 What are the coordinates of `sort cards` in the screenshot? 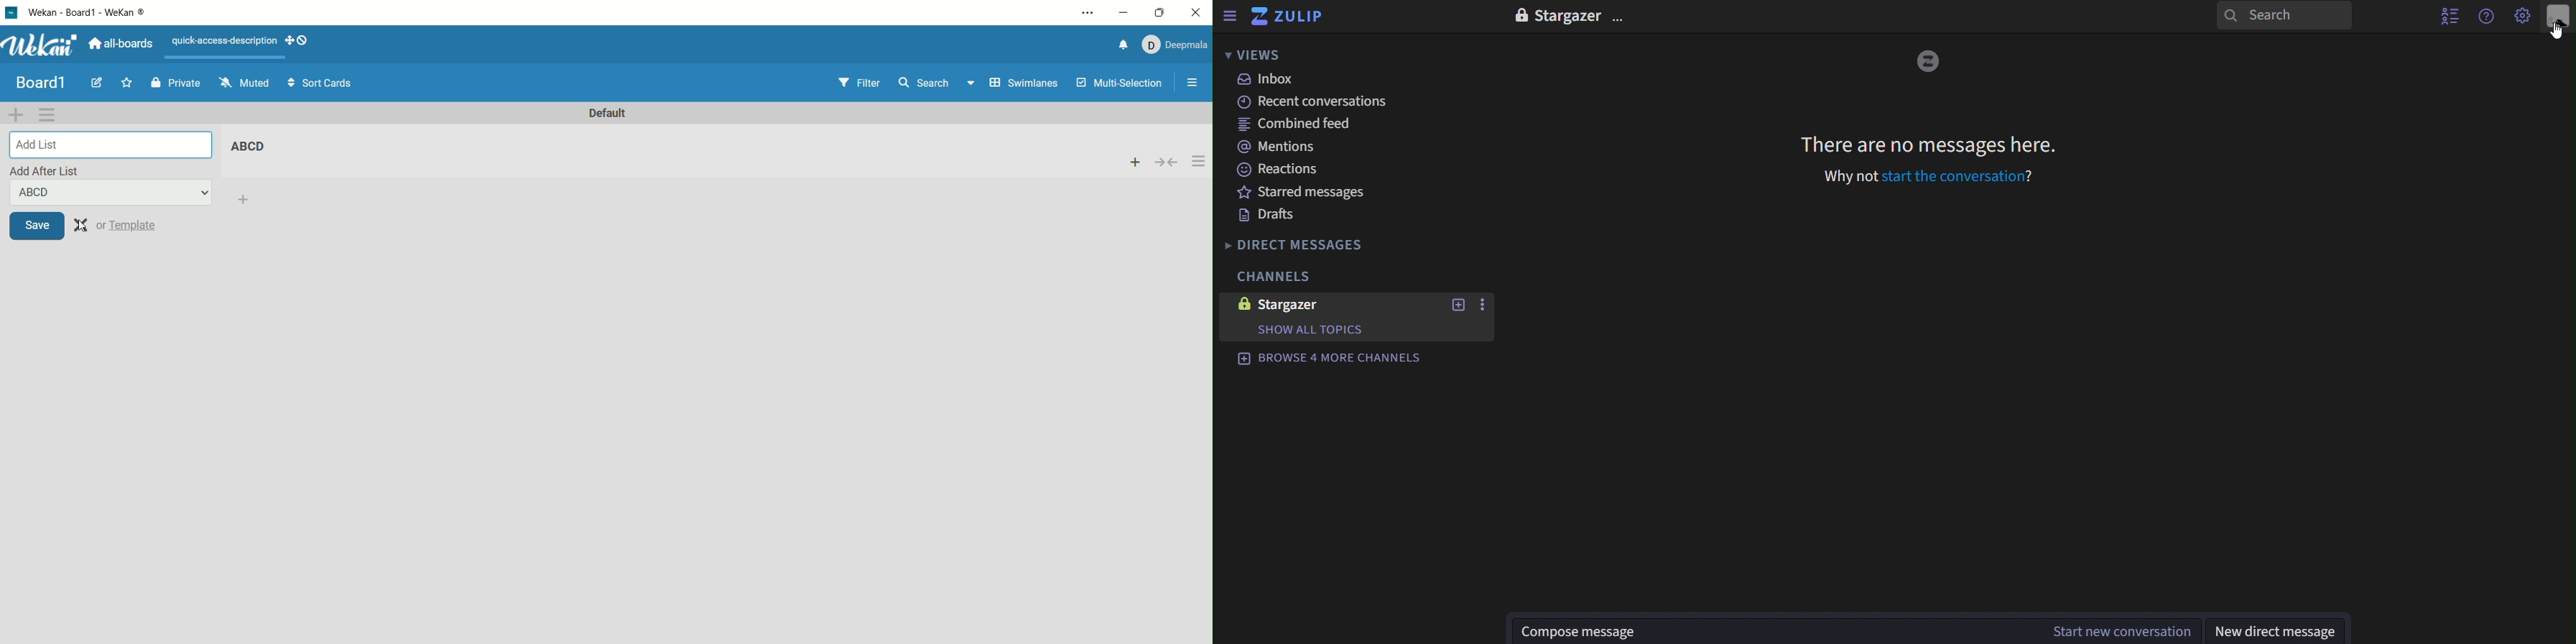 It's located at (321, 83).